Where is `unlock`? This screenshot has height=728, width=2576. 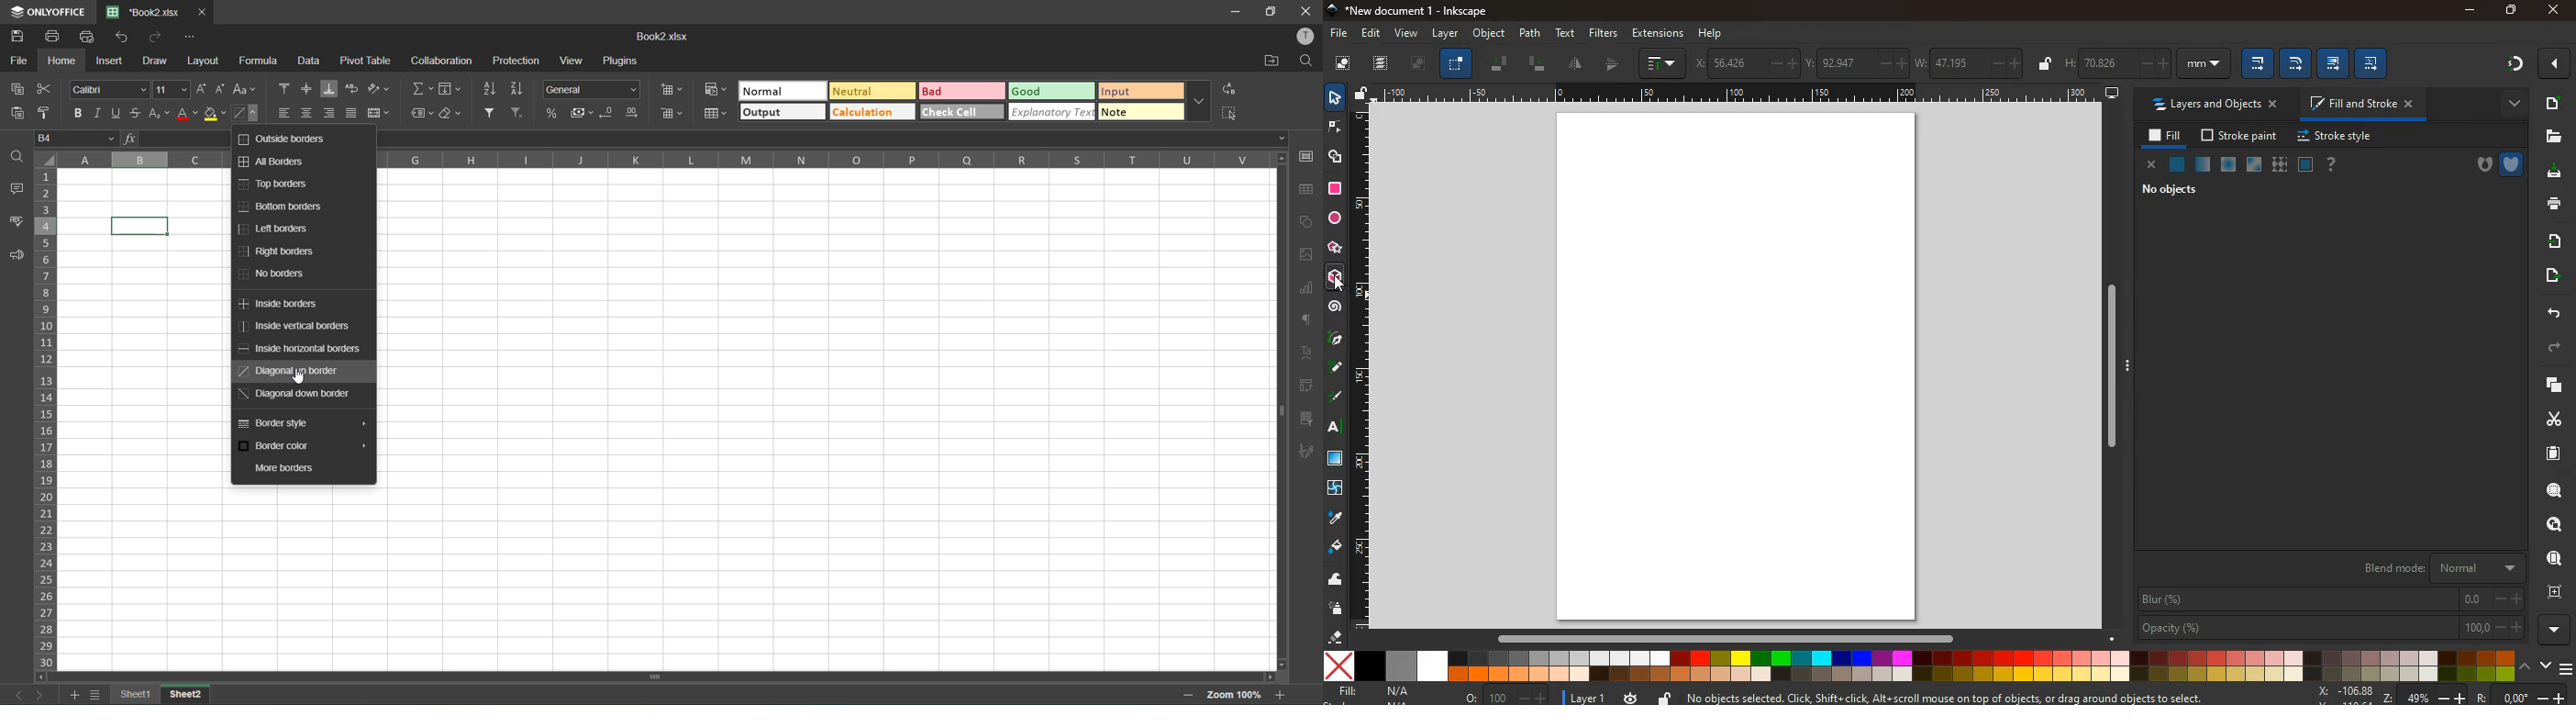 unlock is located at coordinates (1361, 95).